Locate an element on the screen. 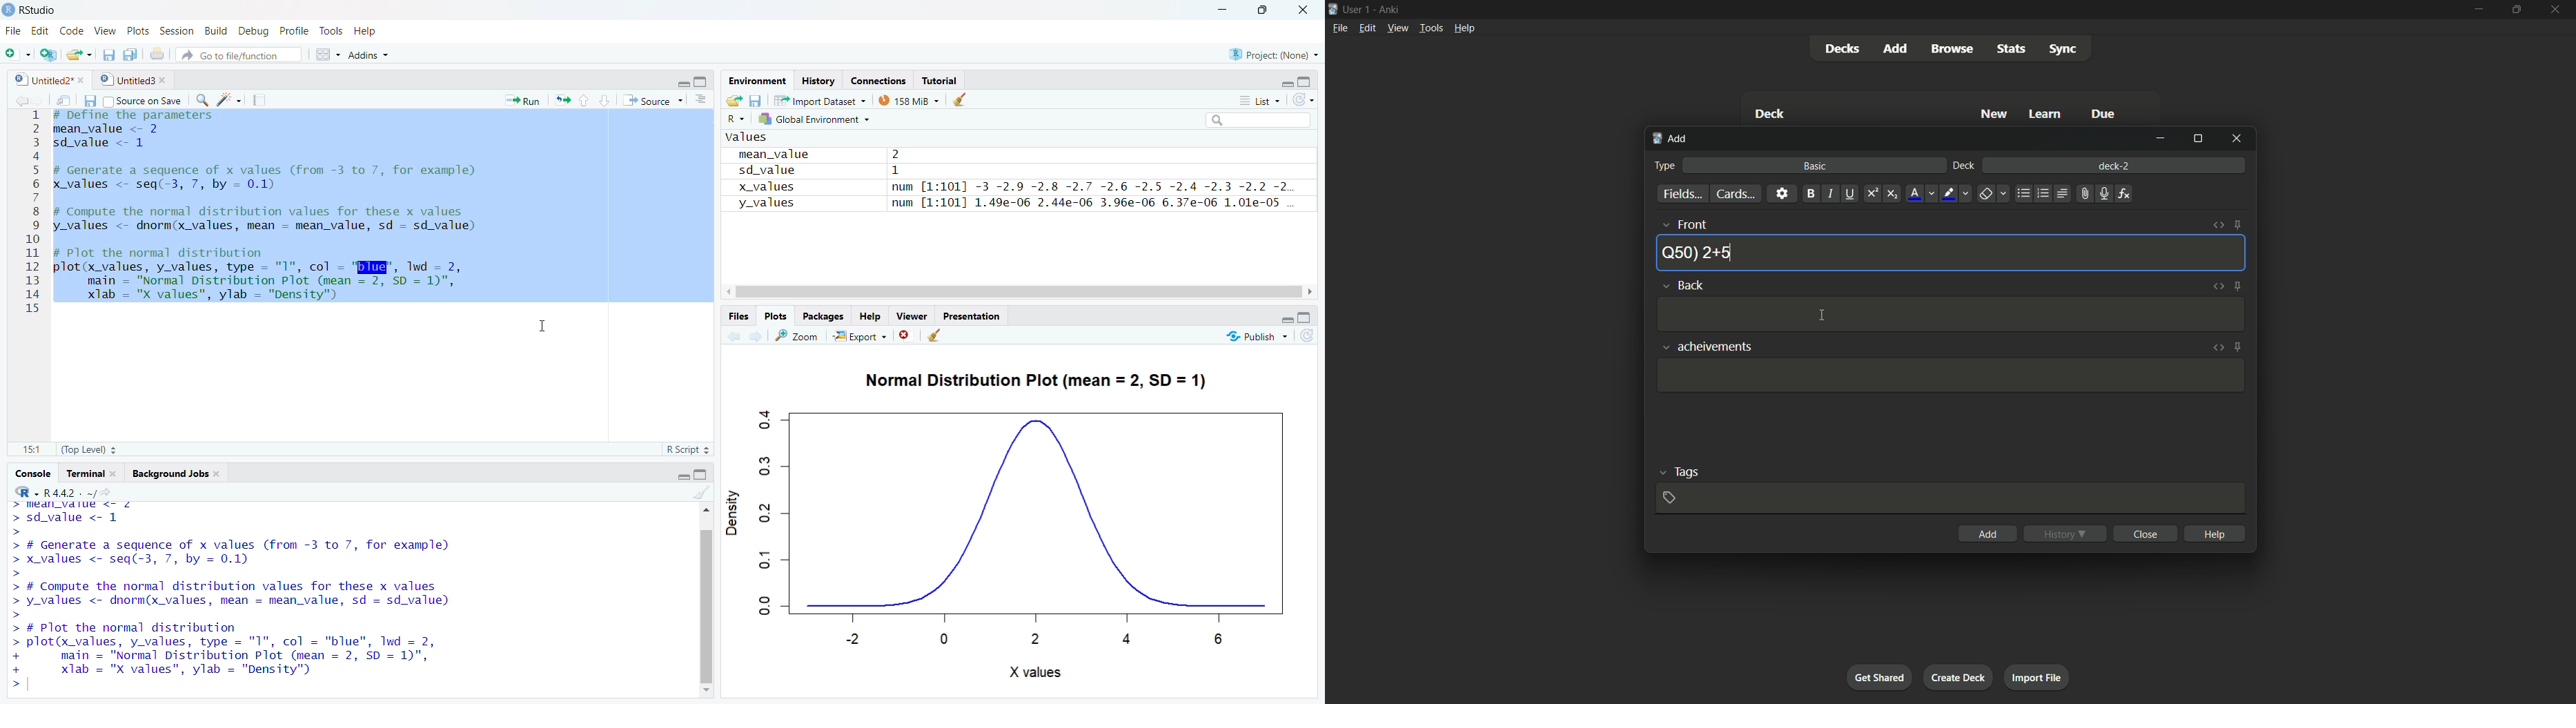 This screenshot has width=2576, height=728. sync is located at coordinates (2065, 50).